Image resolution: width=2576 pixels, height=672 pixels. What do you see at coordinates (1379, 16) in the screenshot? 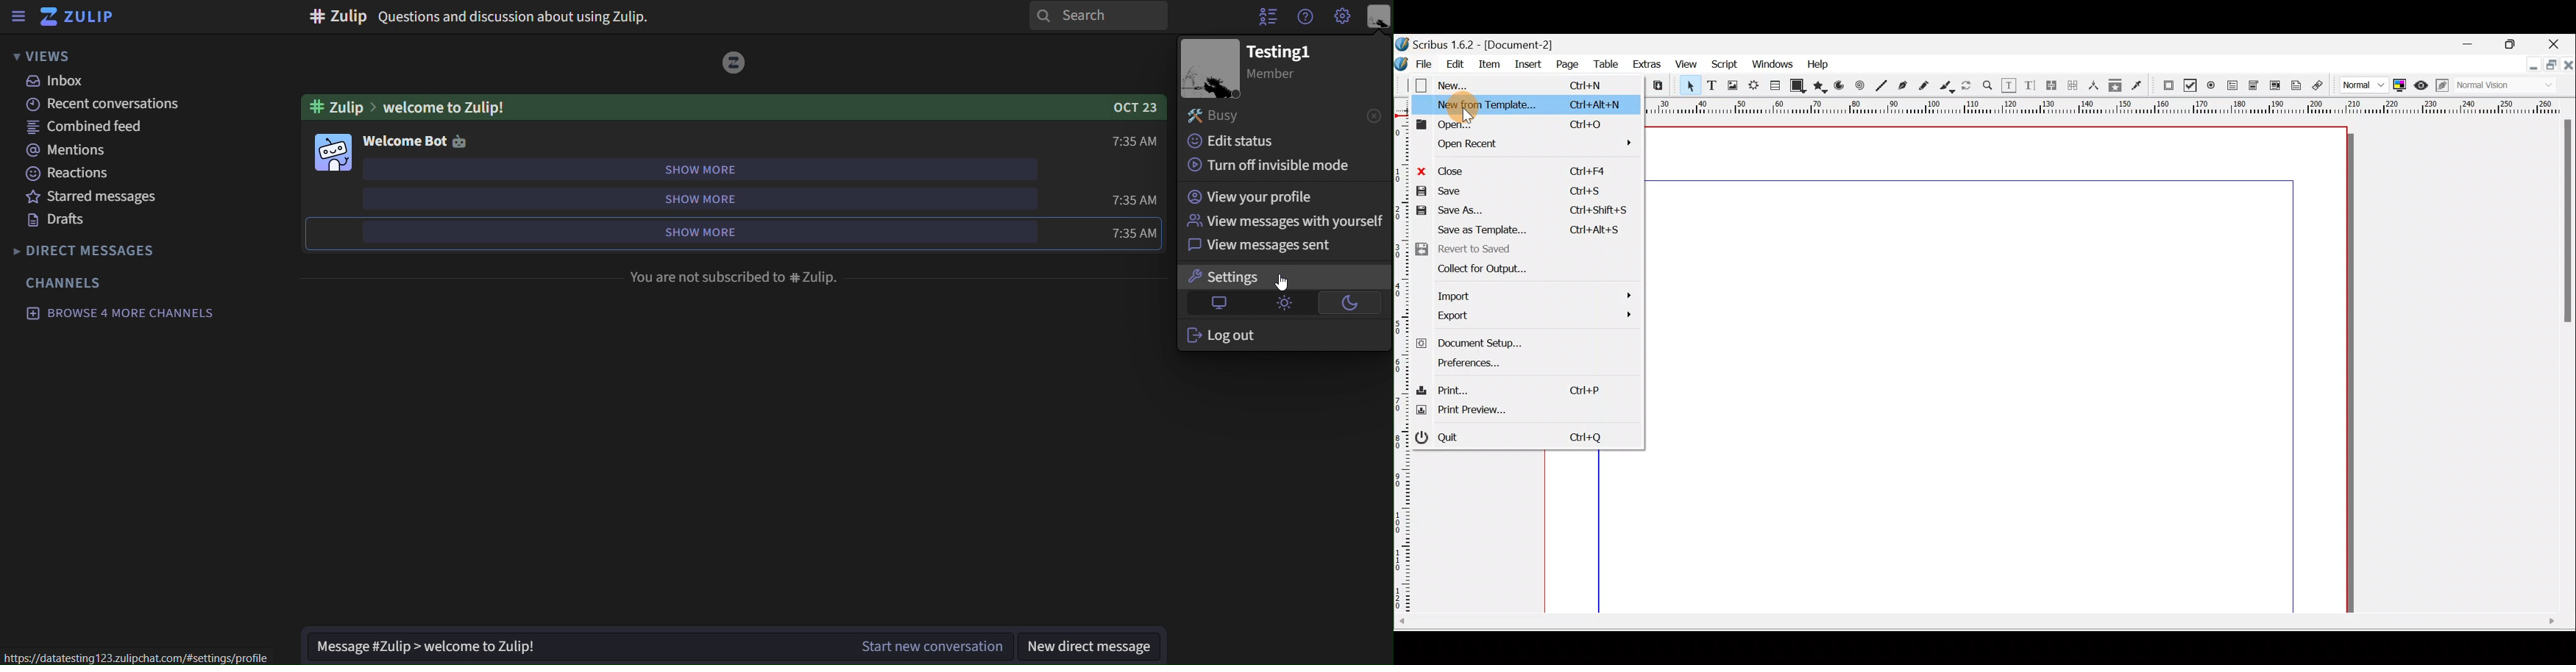
I see `personal menu` at bounding box center [1379, 16].